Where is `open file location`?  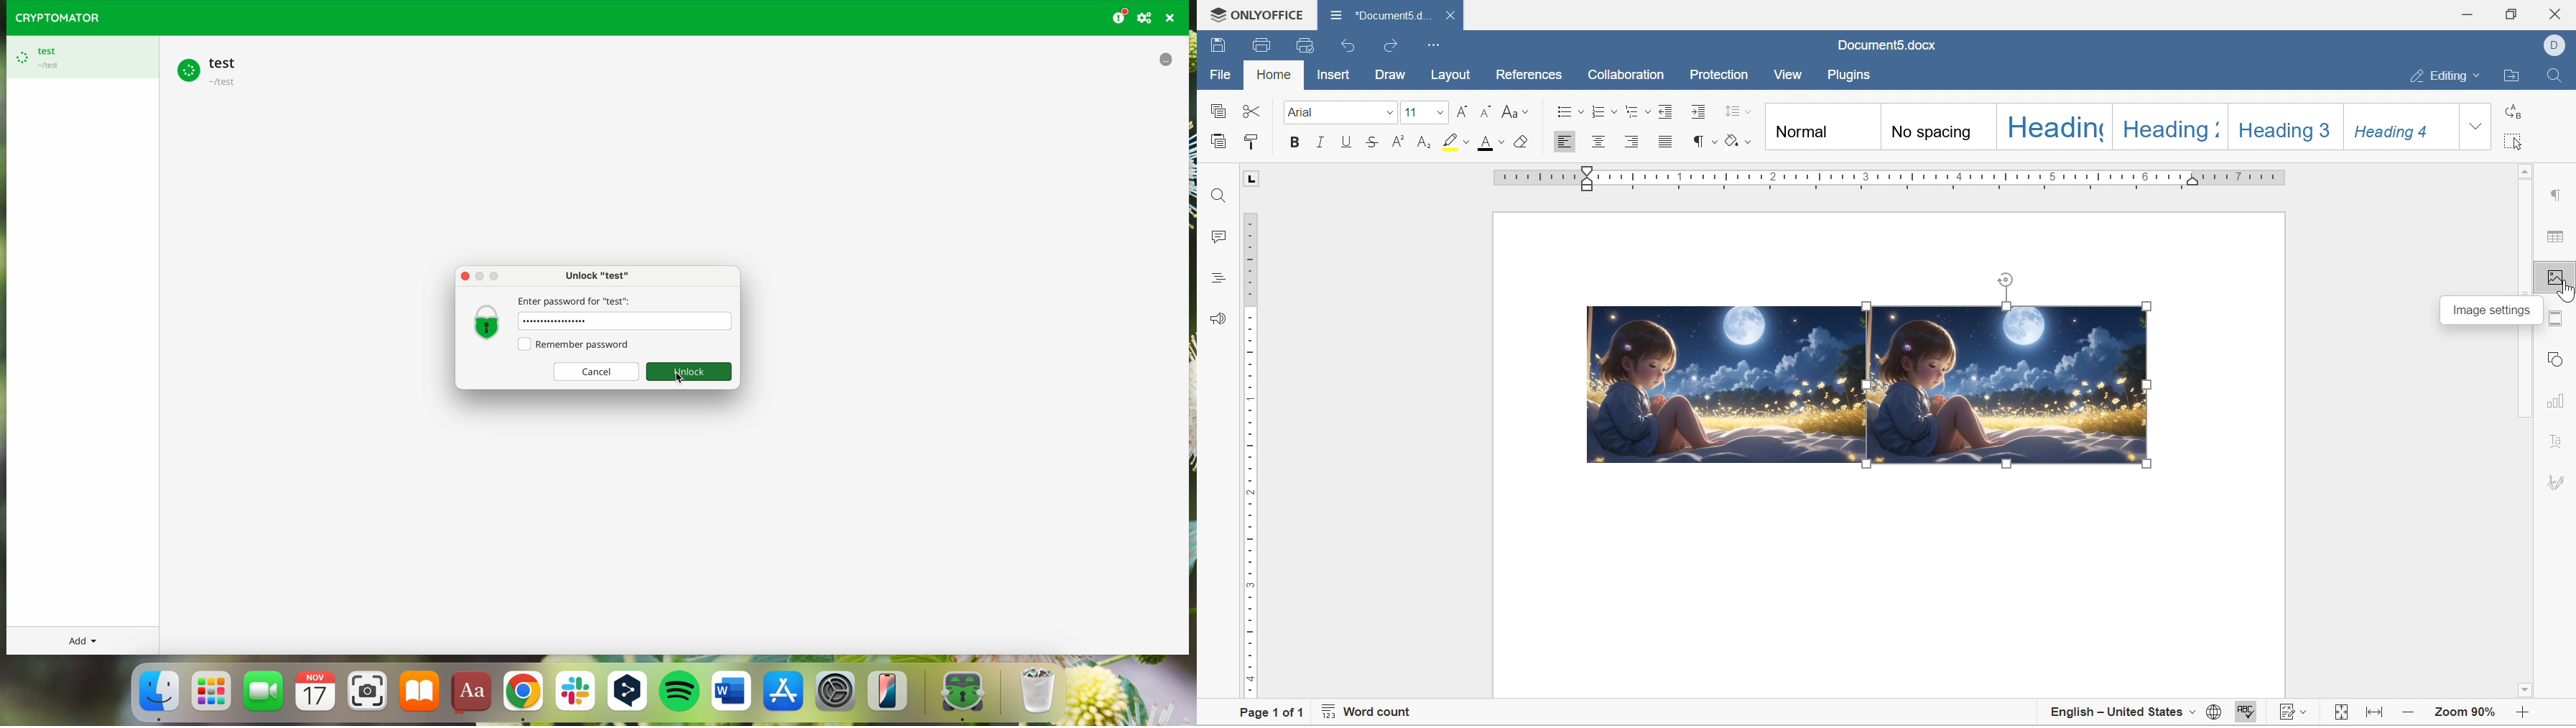 open file location is located at coordinates (2514, 75).